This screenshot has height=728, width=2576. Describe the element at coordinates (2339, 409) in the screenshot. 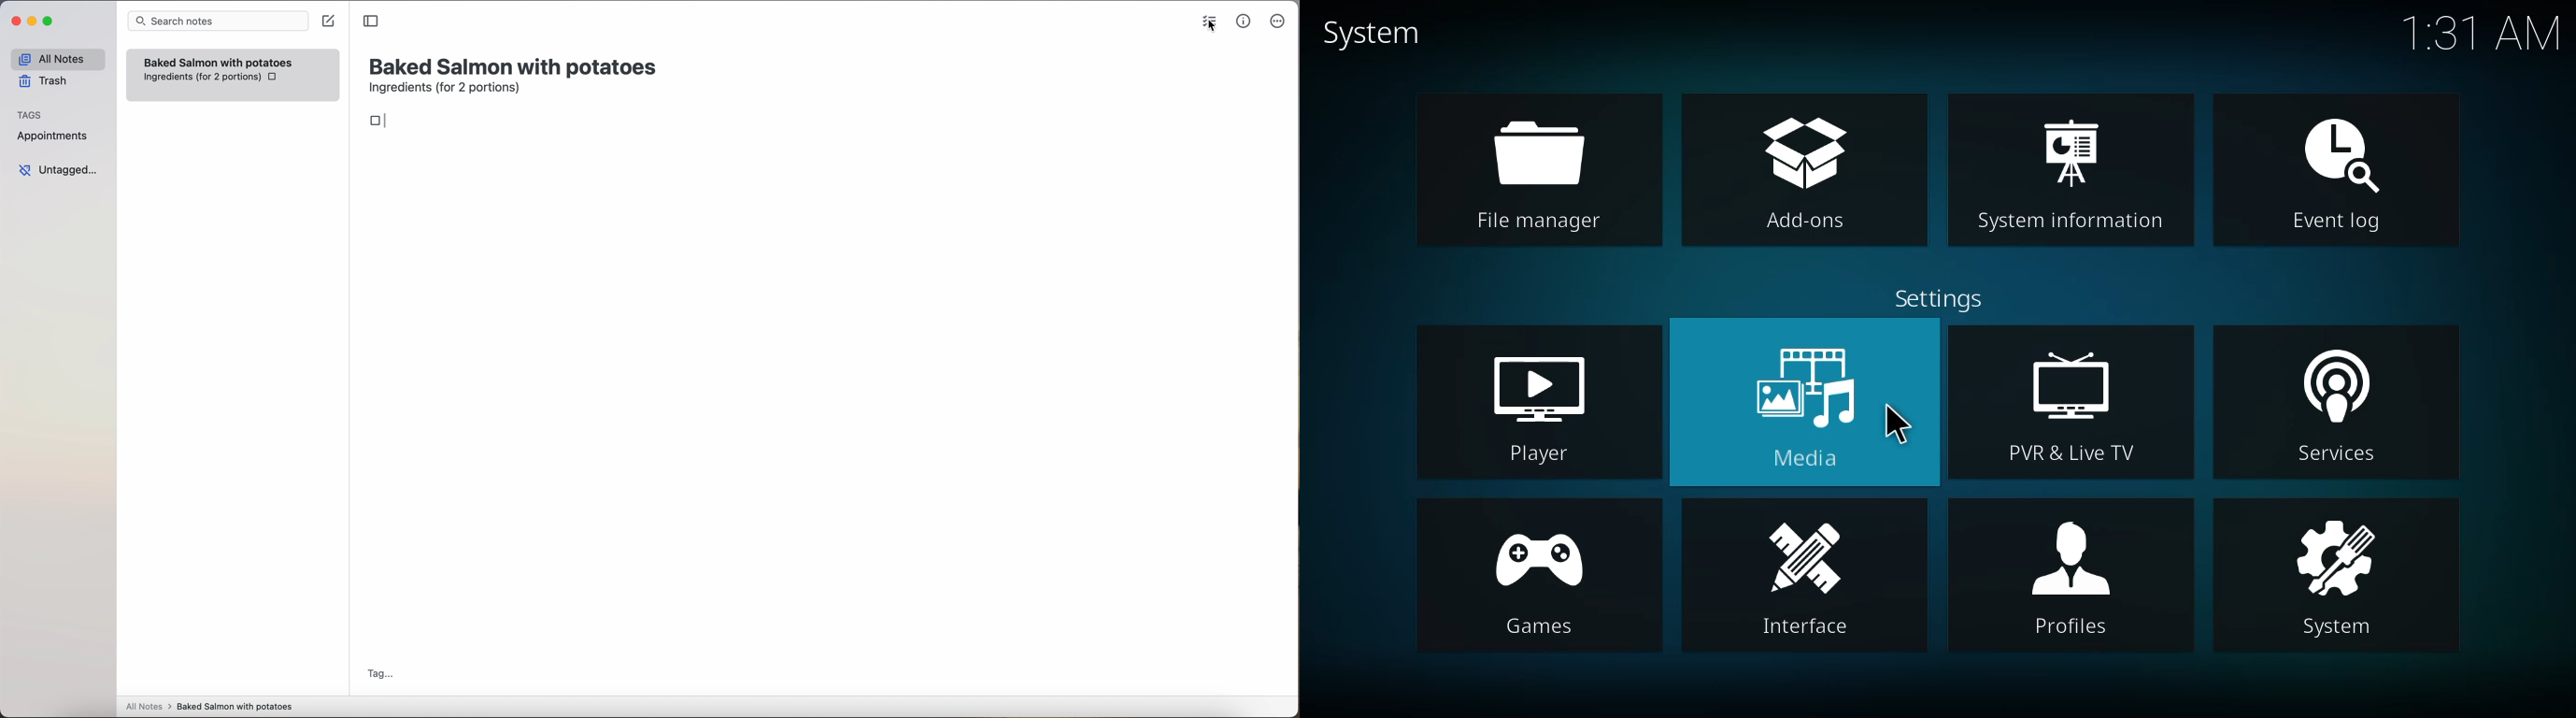

I see `services` at that location.